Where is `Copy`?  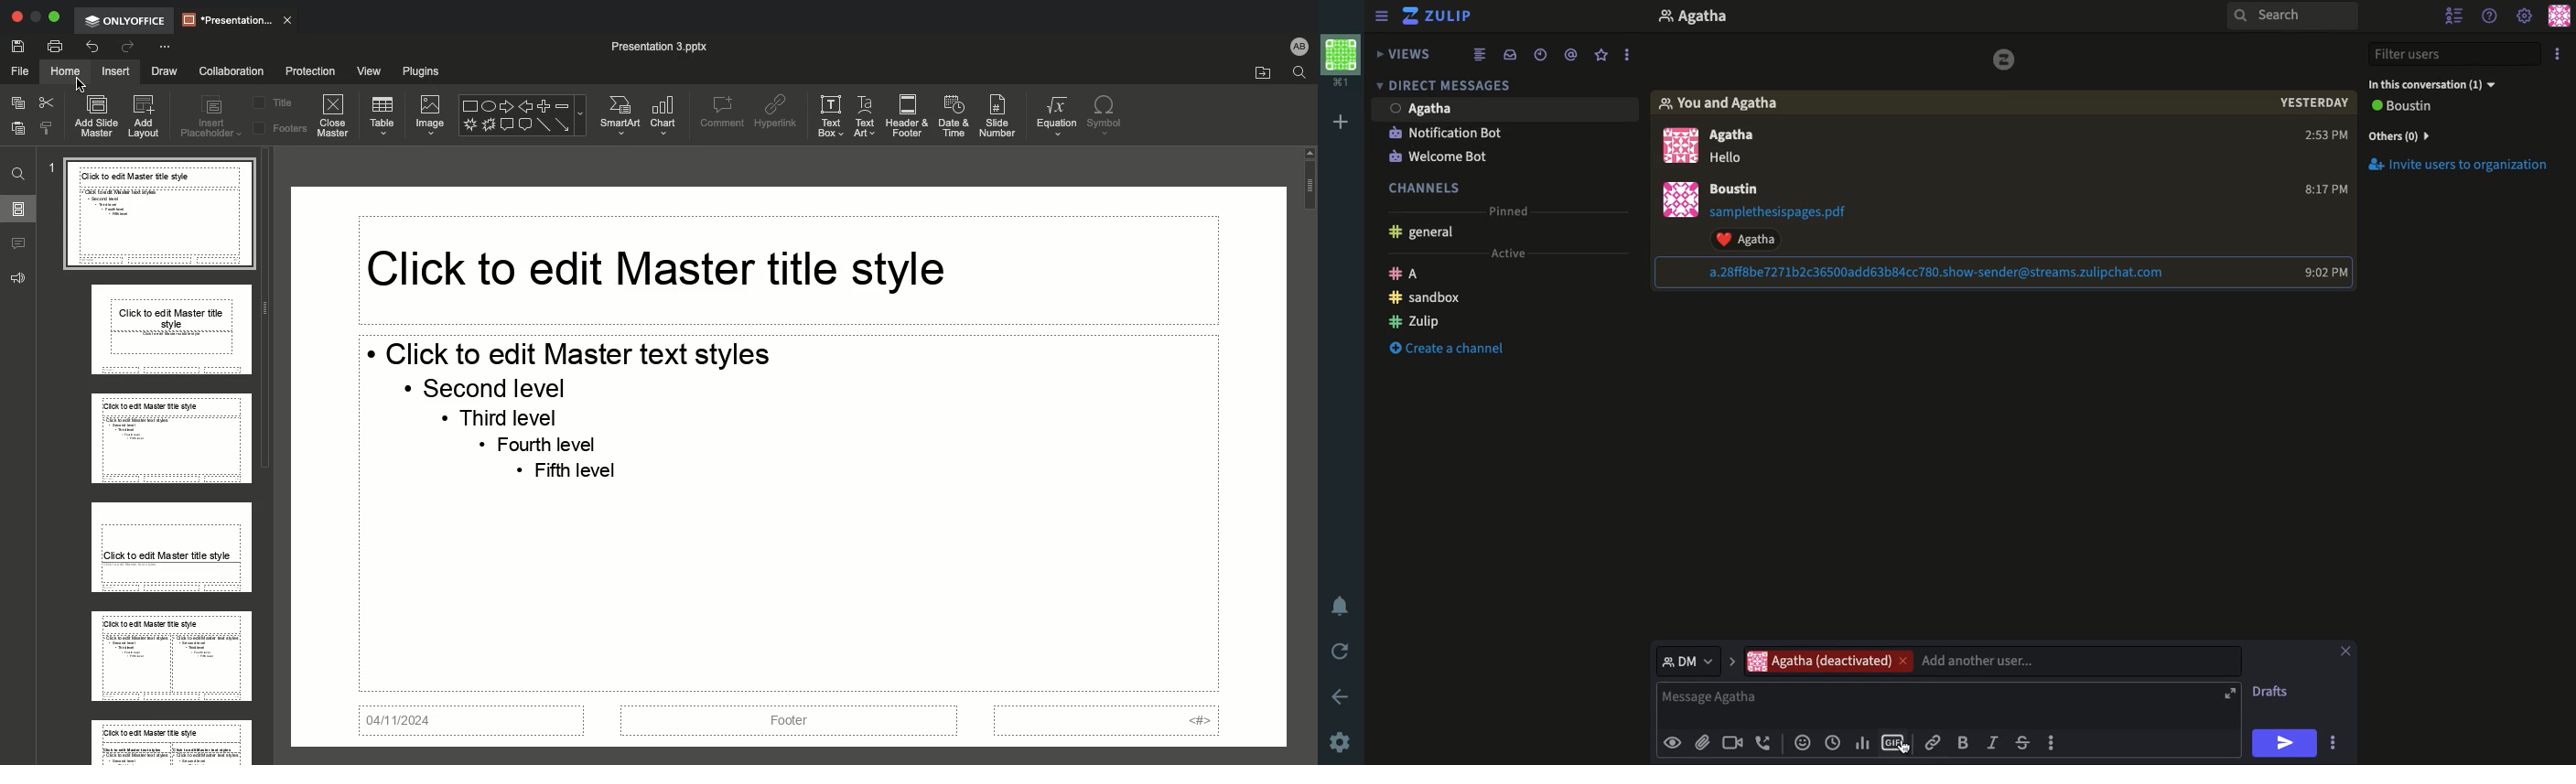
Copy is located at coordinates (17, 105).